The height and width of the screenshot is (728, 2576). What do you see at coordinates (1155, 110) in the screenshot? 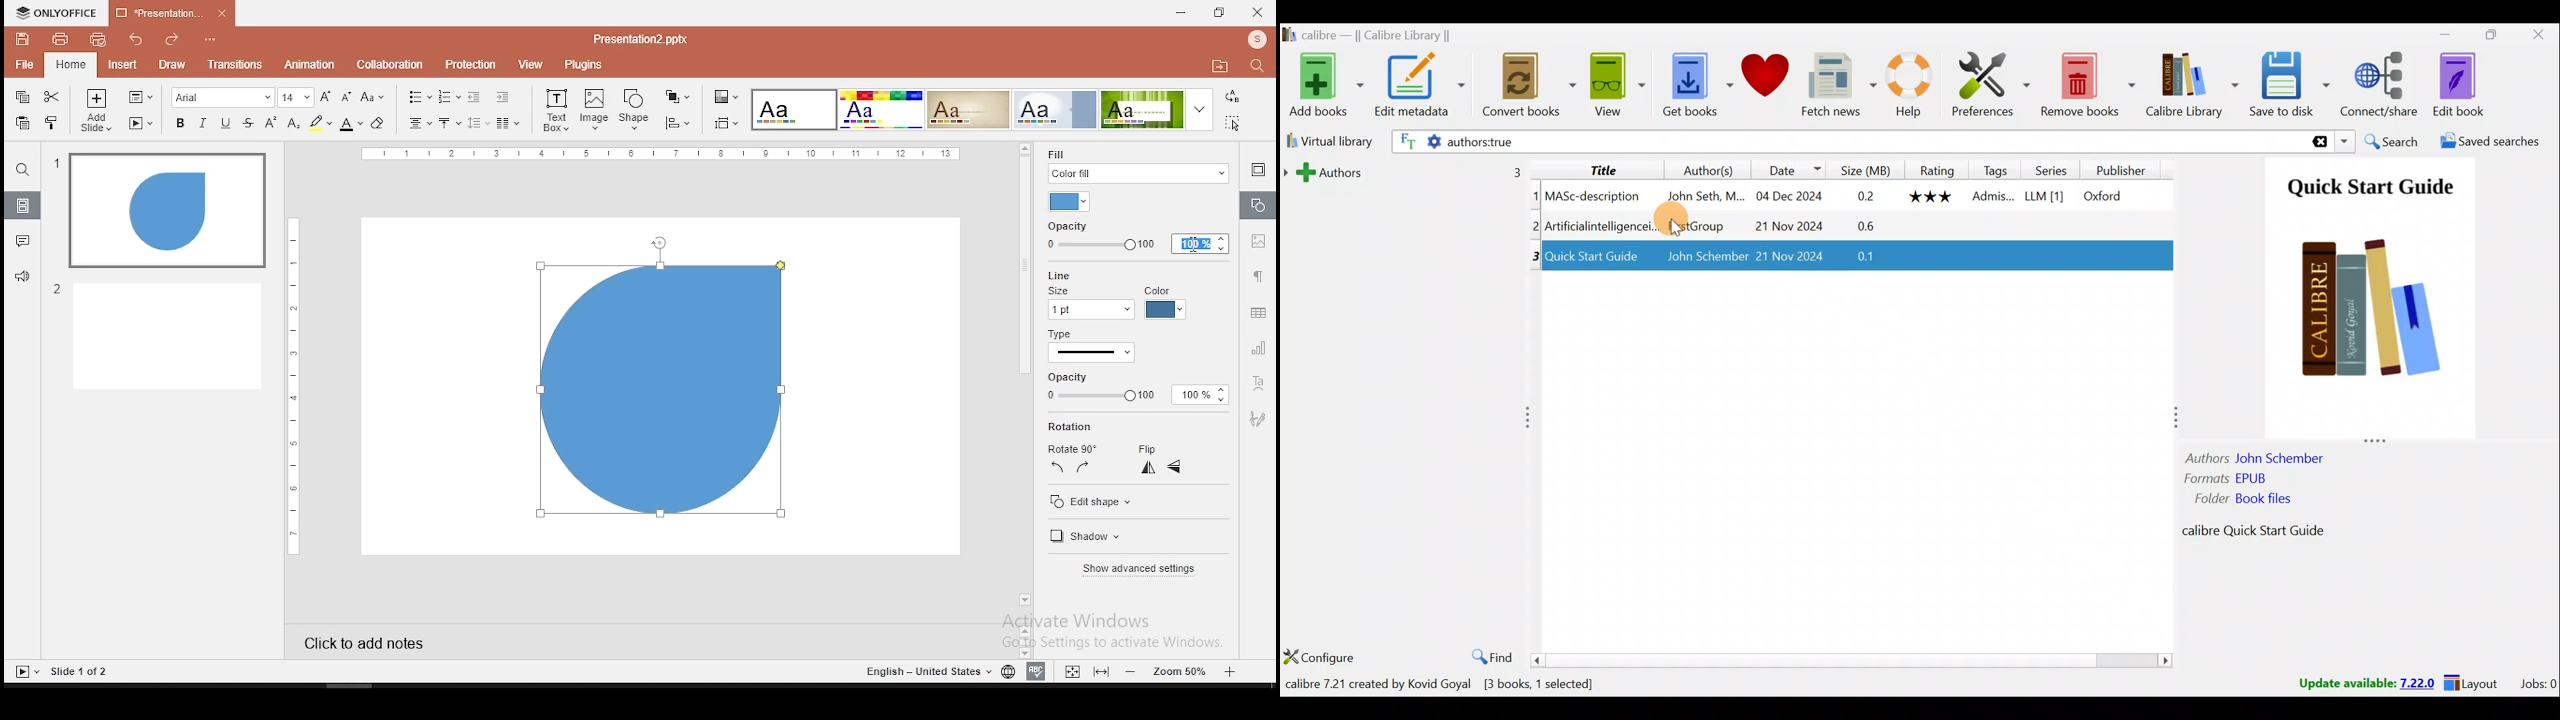
I see `theme` at bounding box center [1155, 110].